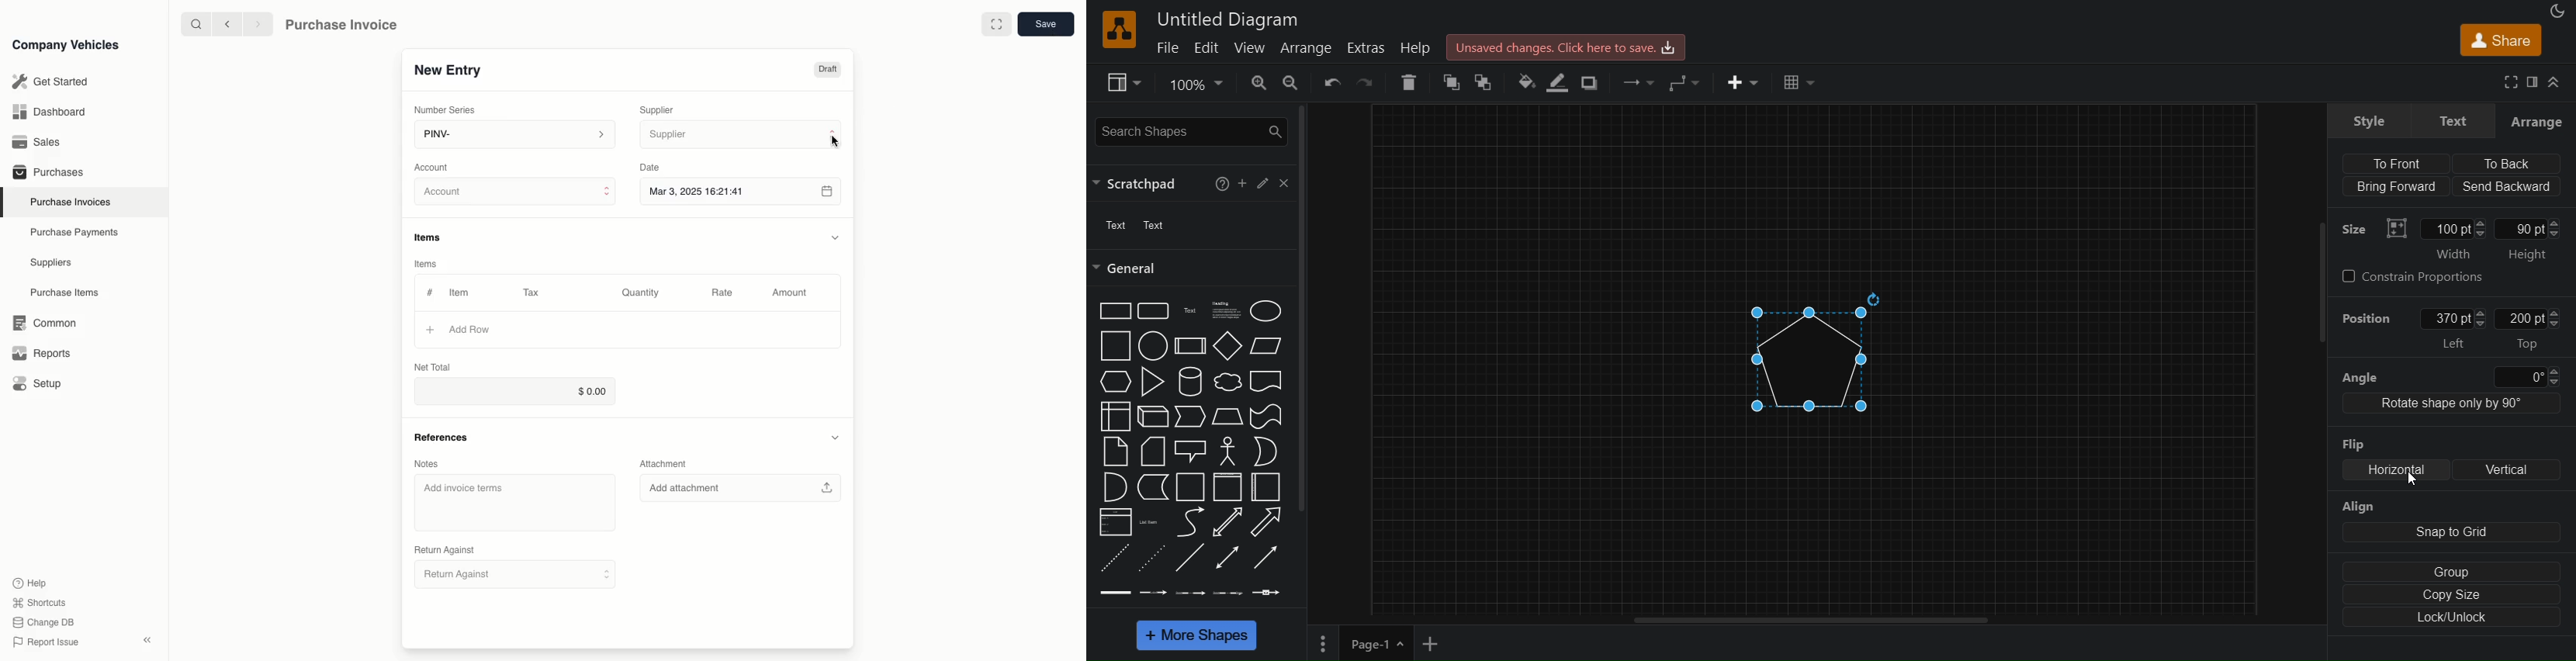  I want to click on Height, so click(2526, 255).